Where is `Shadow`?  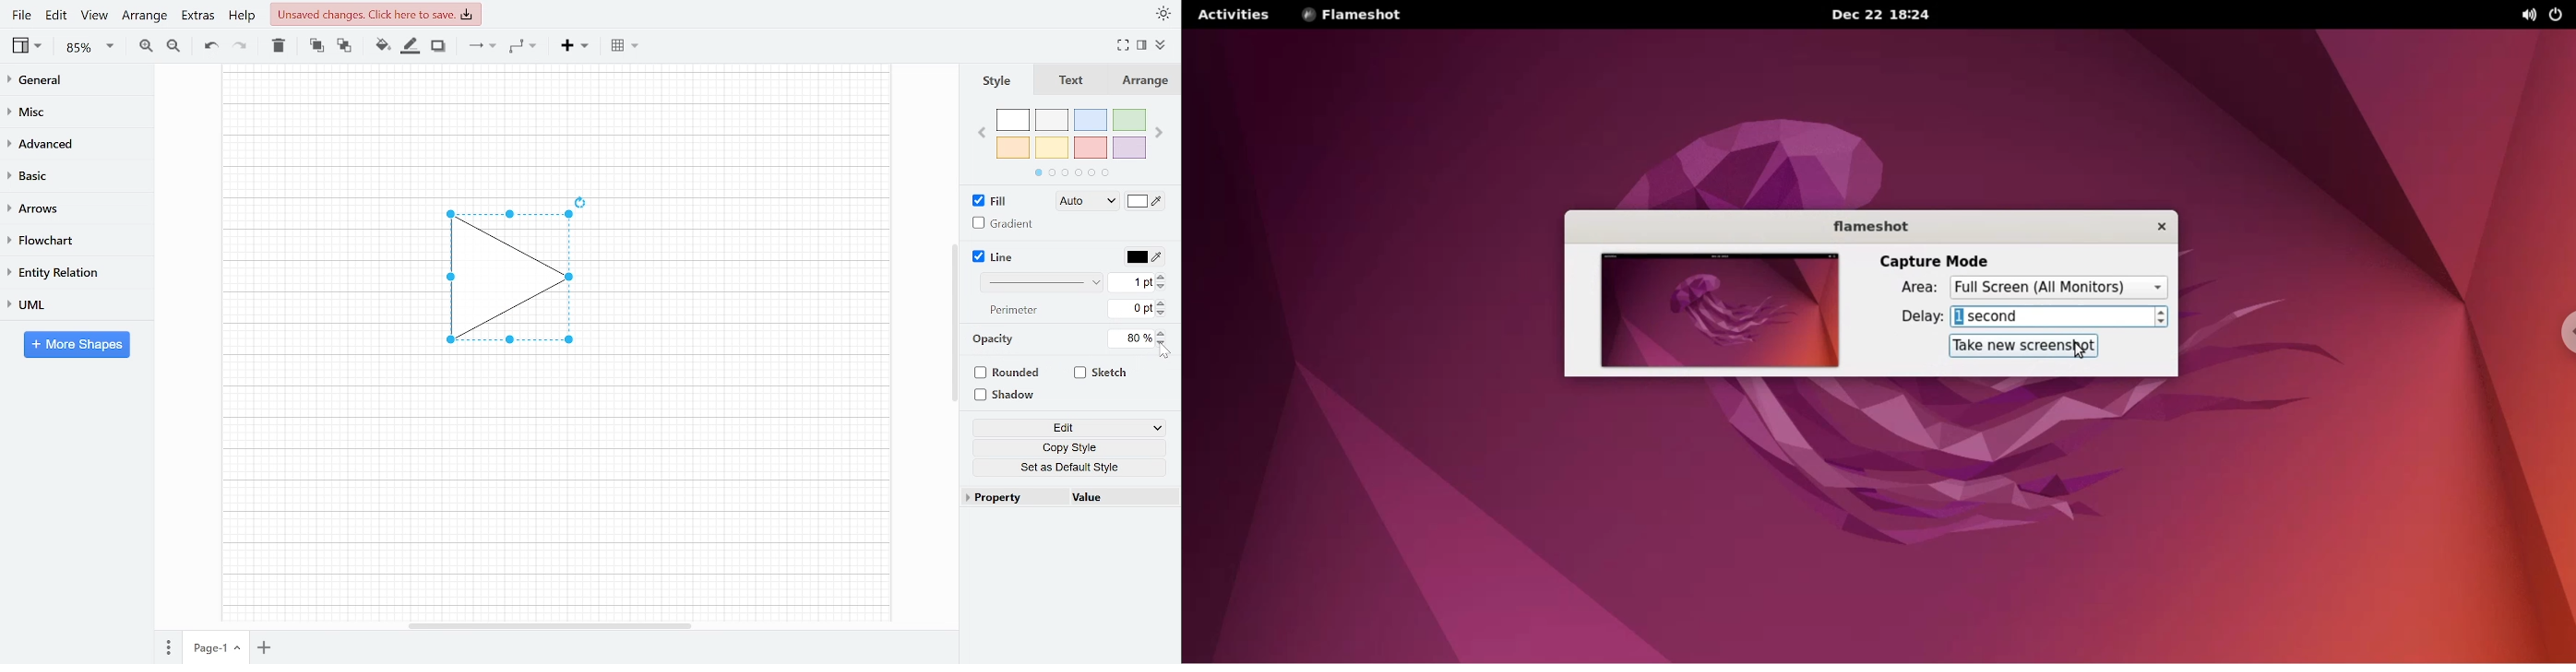
Shadow is located at coordinates (438, 46).